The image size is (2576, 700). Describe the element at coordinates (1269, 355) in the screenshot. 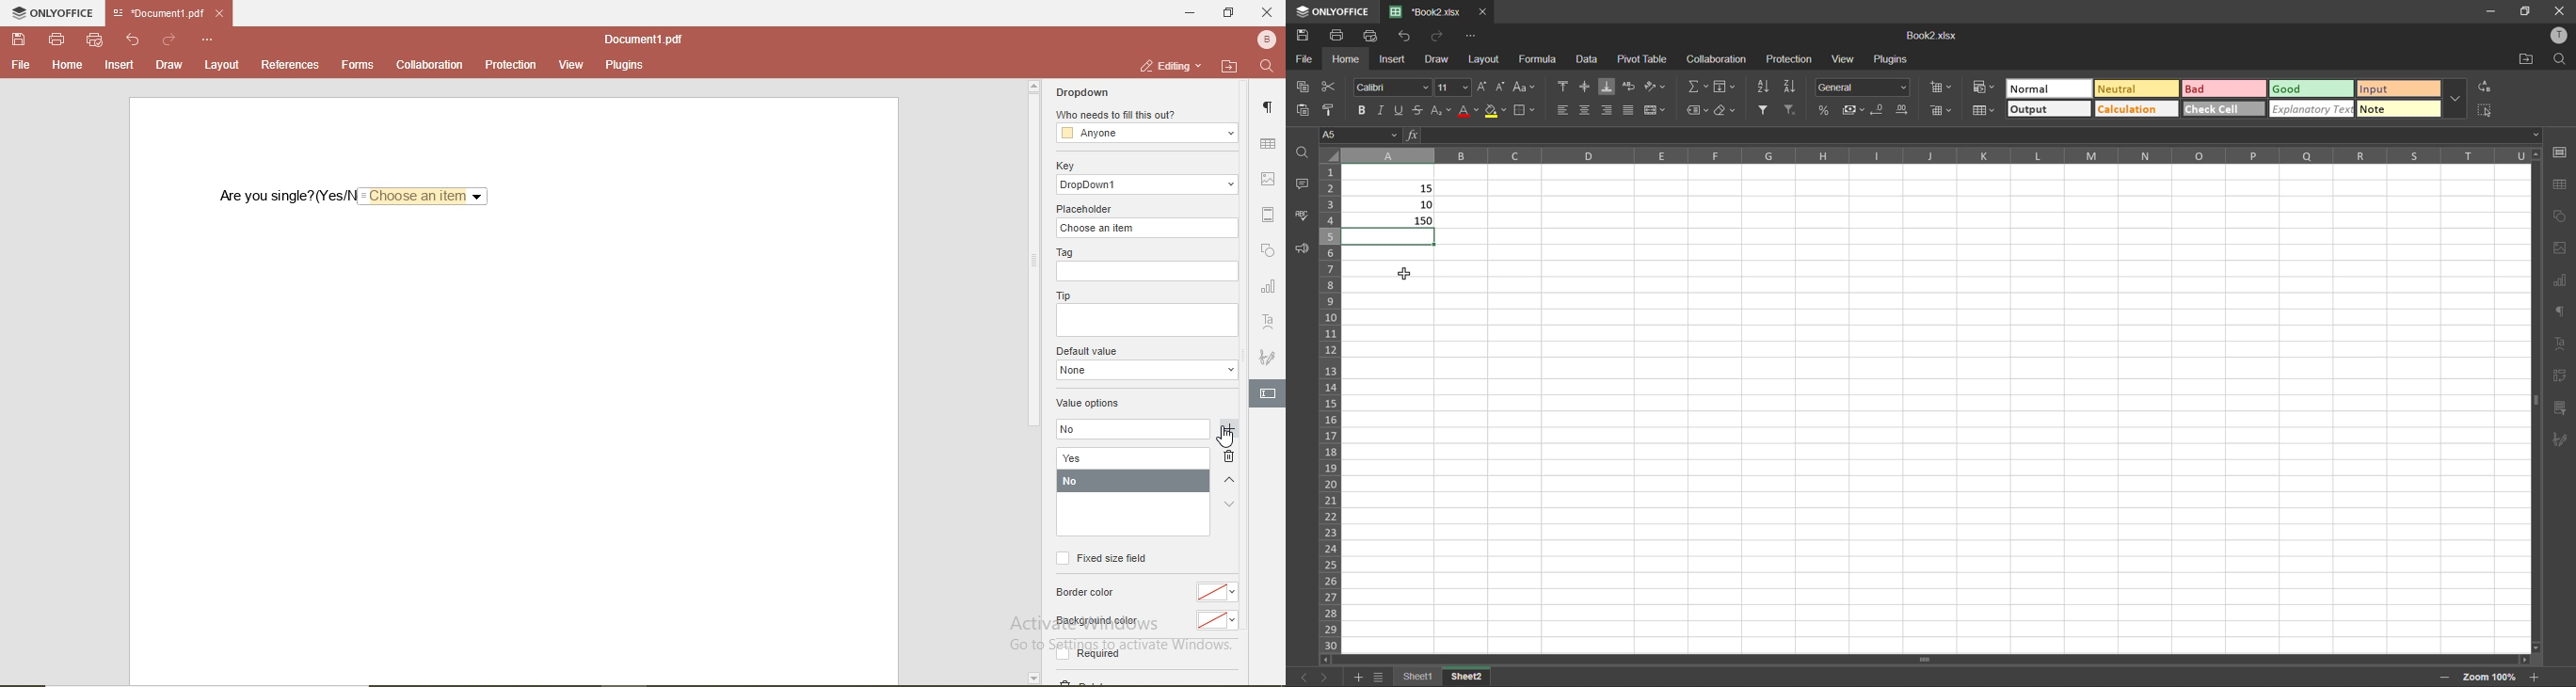

I see `signature` at that location.